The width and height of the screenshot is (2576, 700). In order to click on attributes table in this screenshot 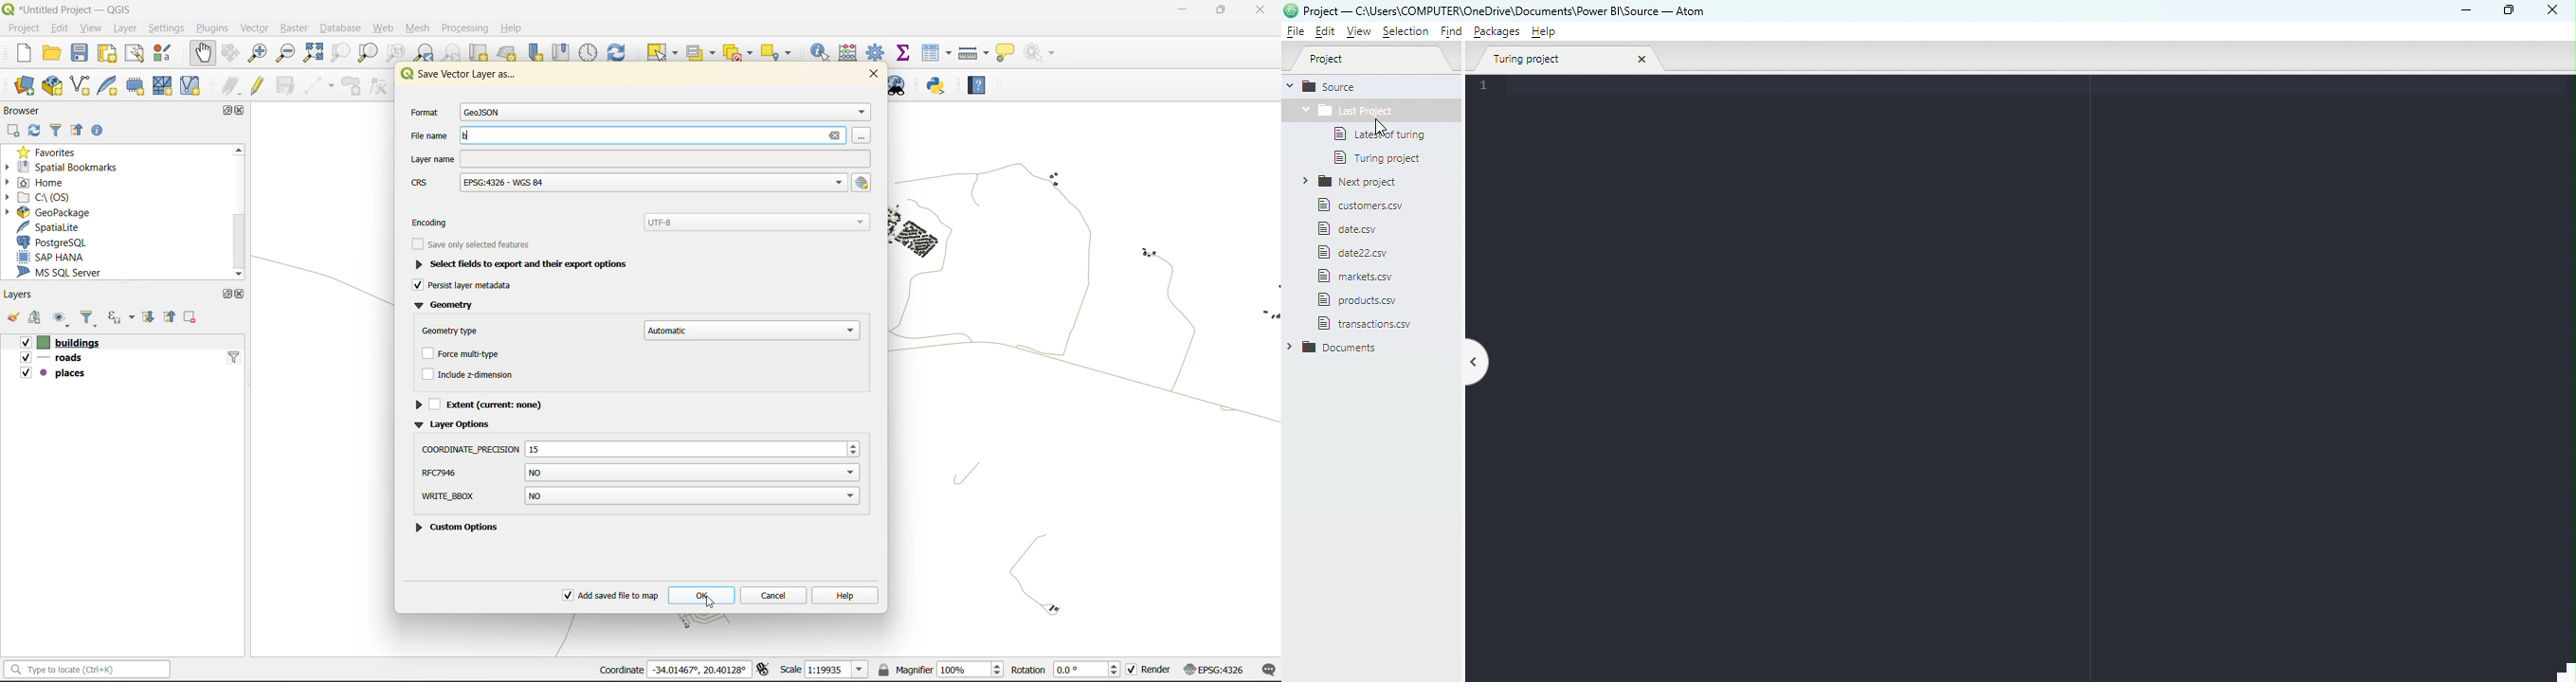, I will do `click(937, 54)`.